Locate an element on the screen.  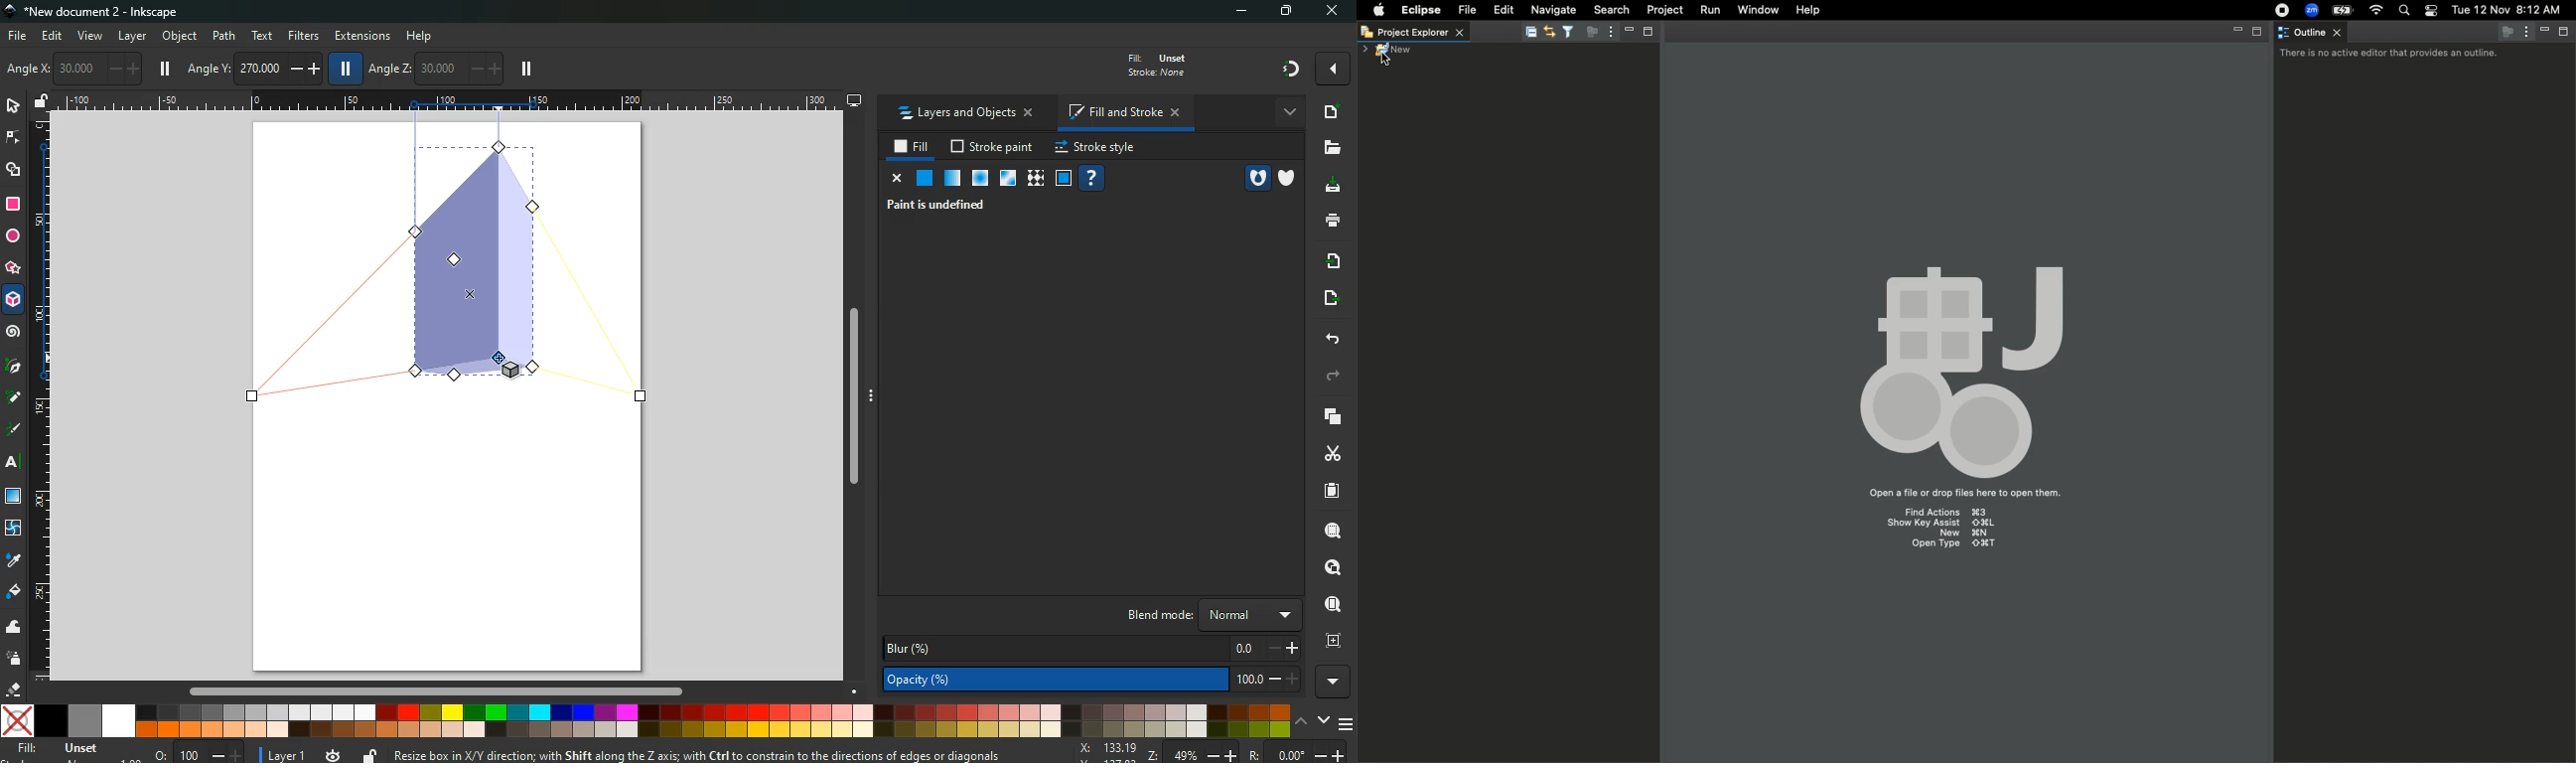
path is located at coordinates (225, 35).